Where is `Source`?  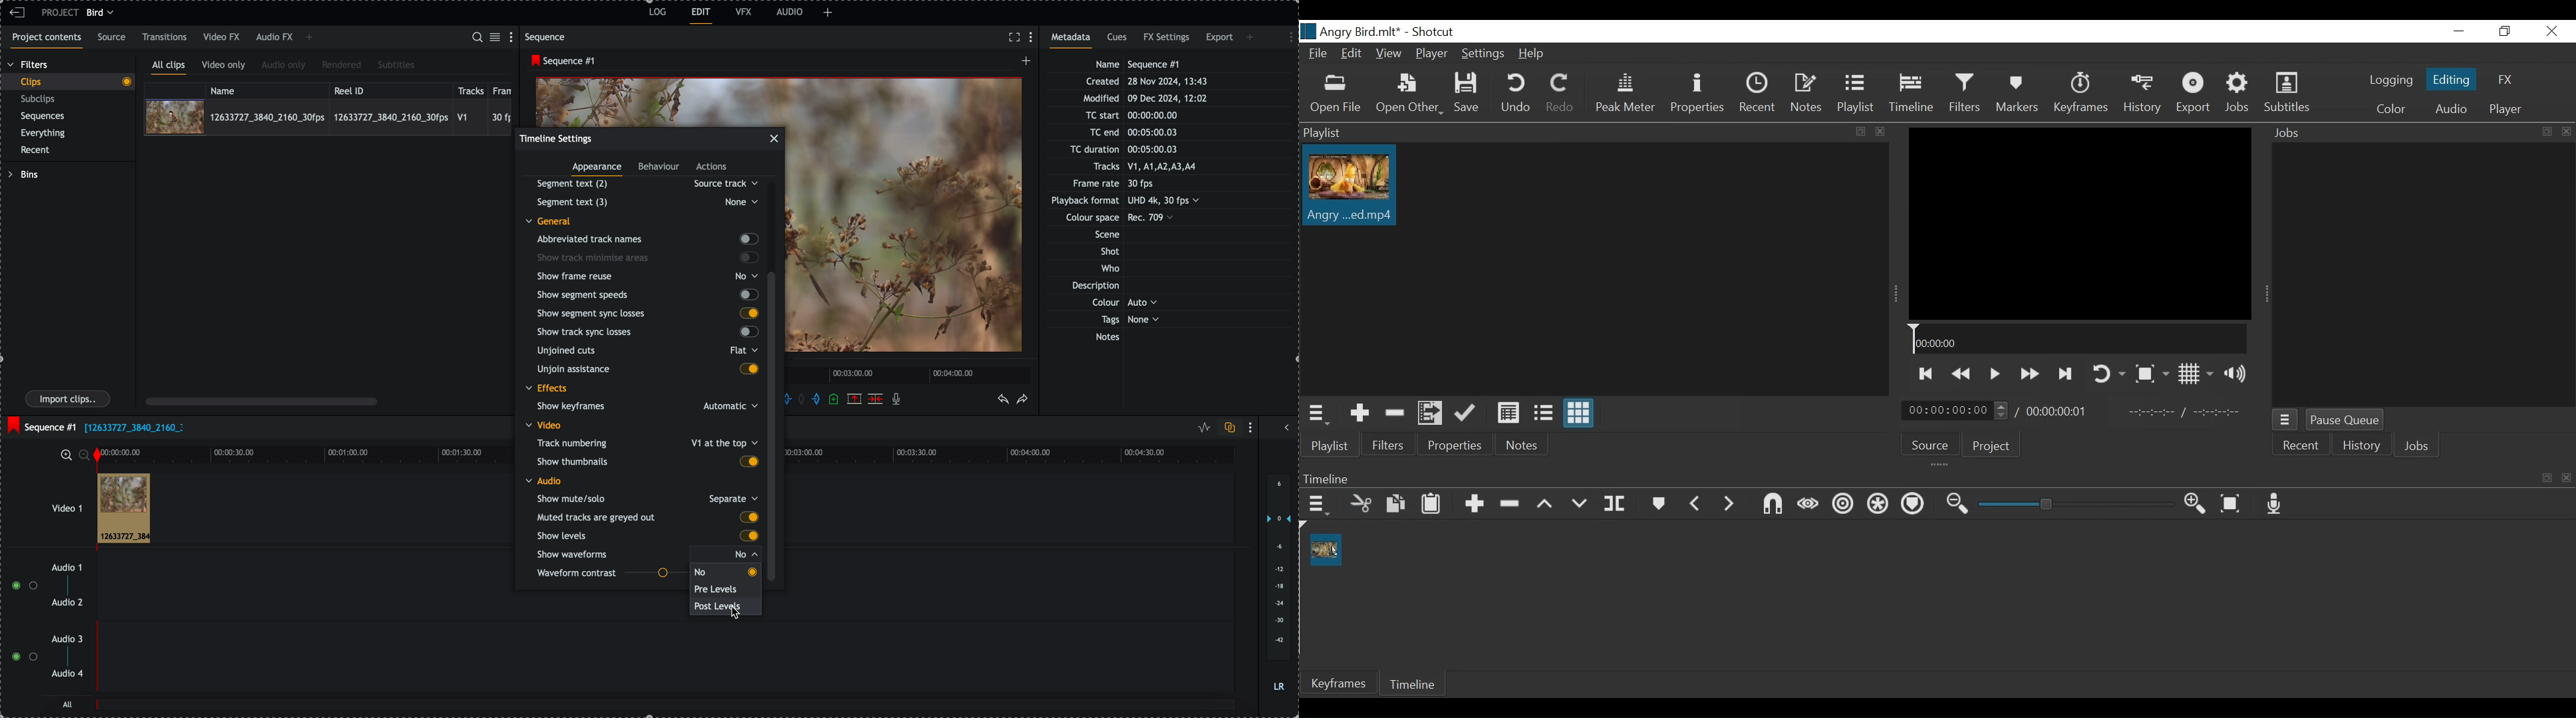
Source is located at coordinates (1929, 445).